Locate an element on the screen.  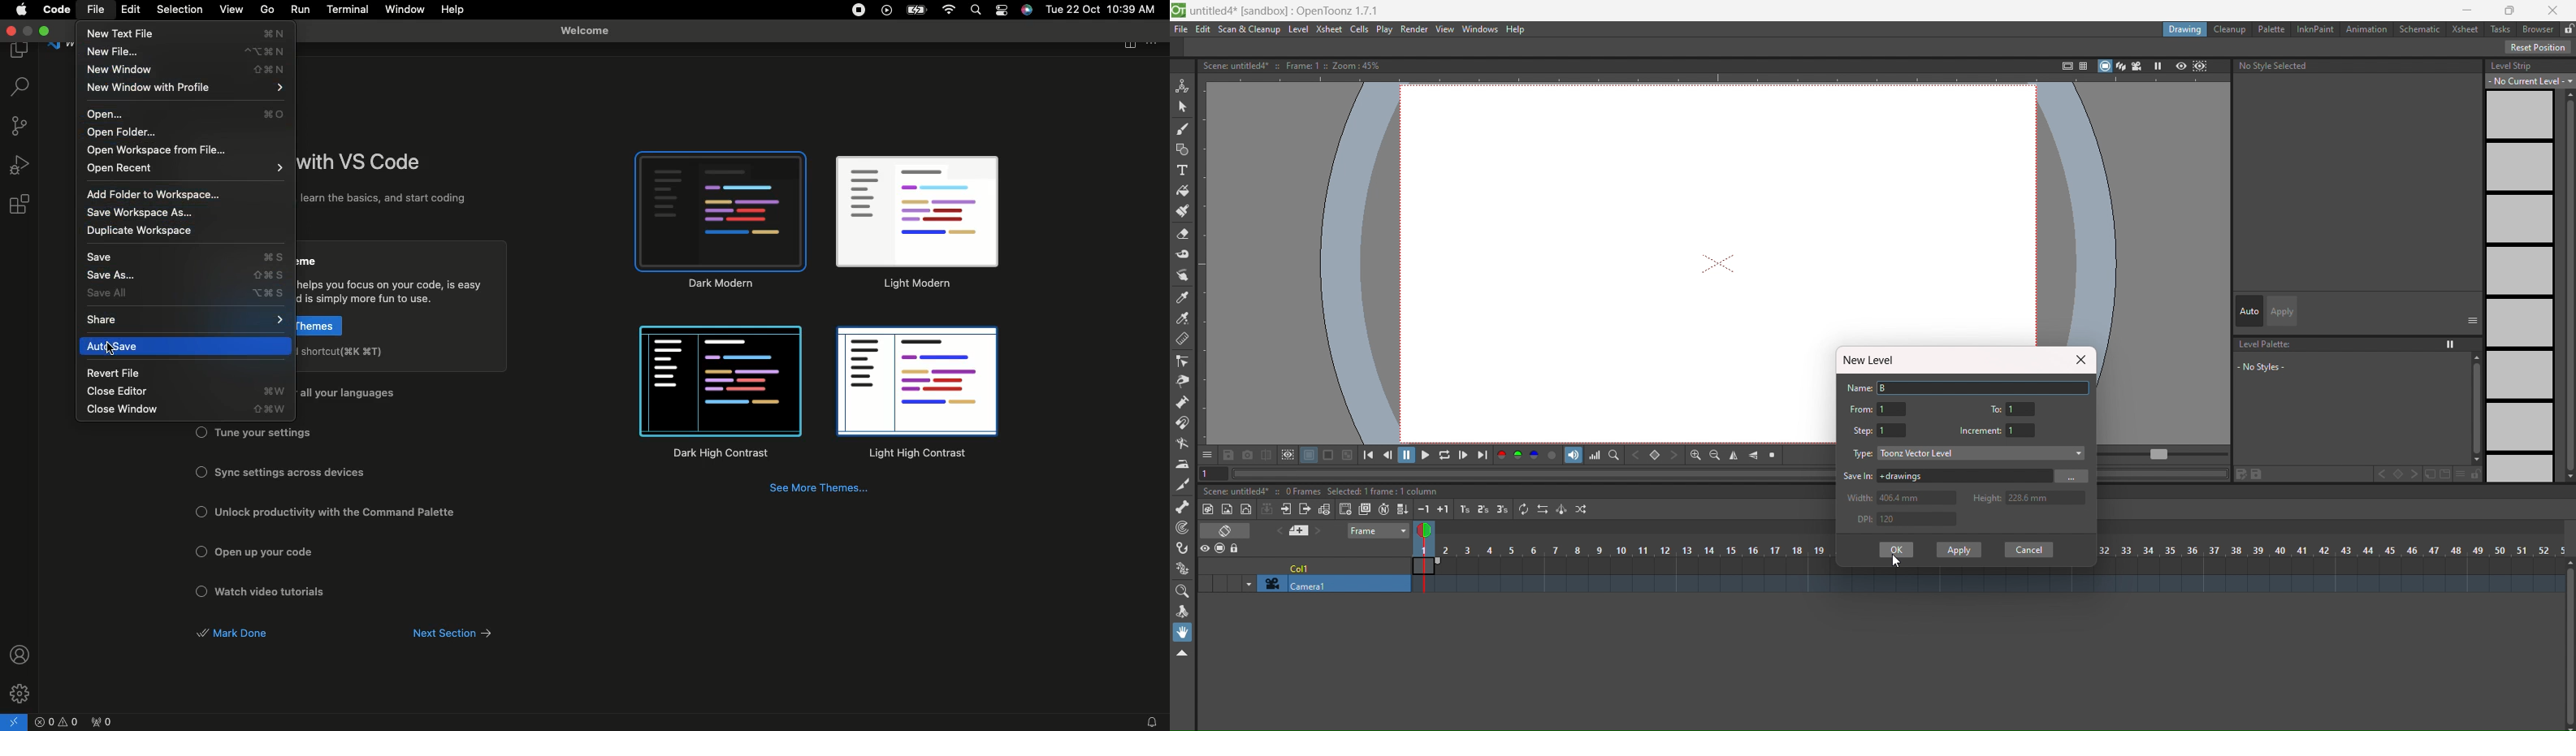
collapse is located at coordinates (1267, 508).